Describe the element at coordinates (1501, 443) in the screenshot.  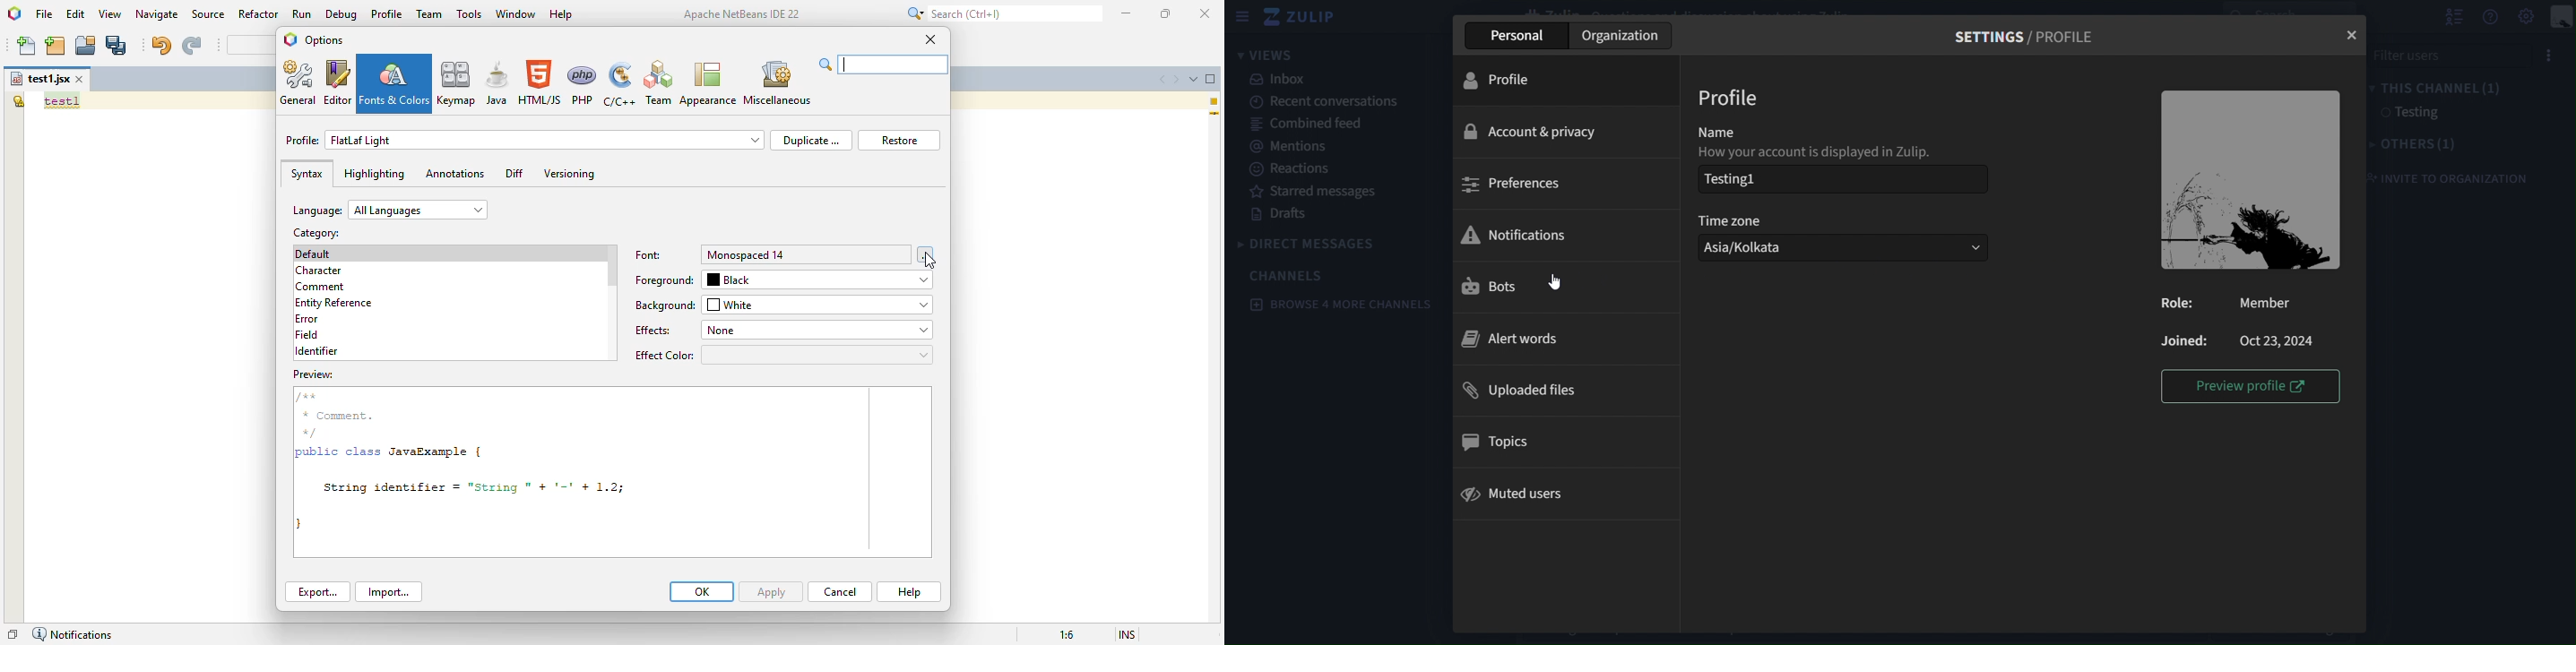
I see `topics` at that location.